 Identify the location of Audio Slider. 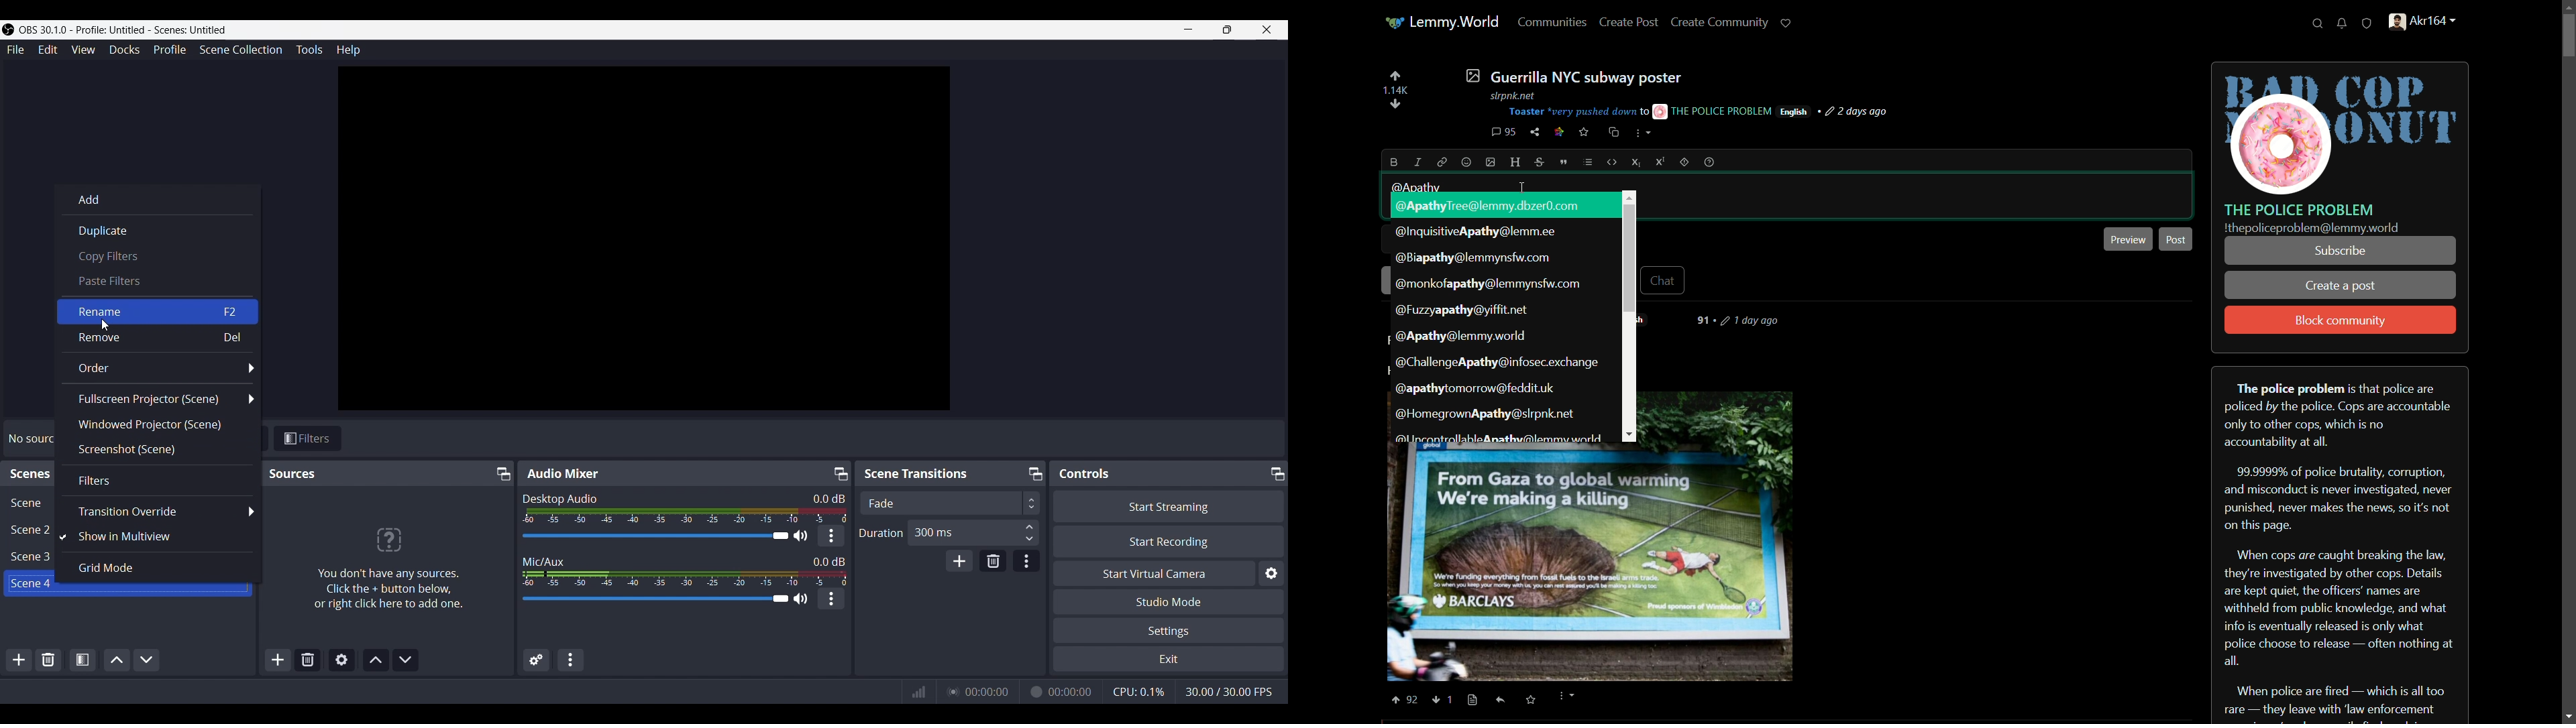
(653, 600).